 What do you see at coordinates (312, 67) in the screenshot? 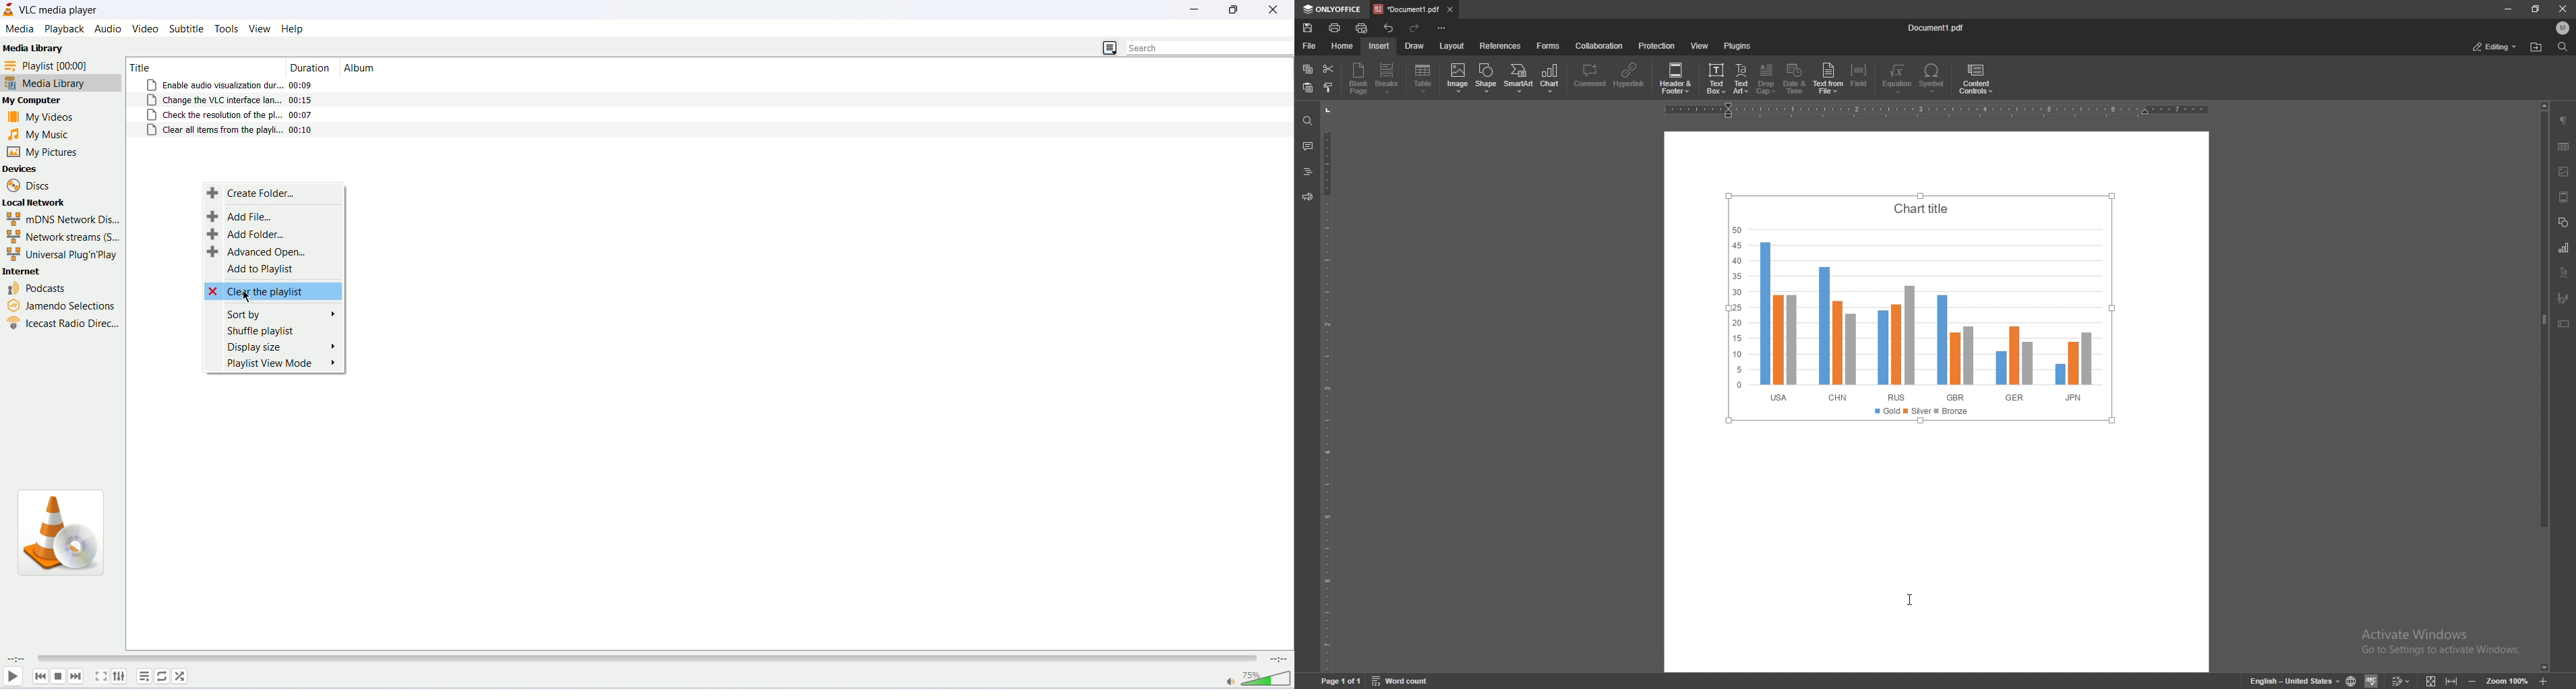
I see `duration` at bounding box center [312, 67].